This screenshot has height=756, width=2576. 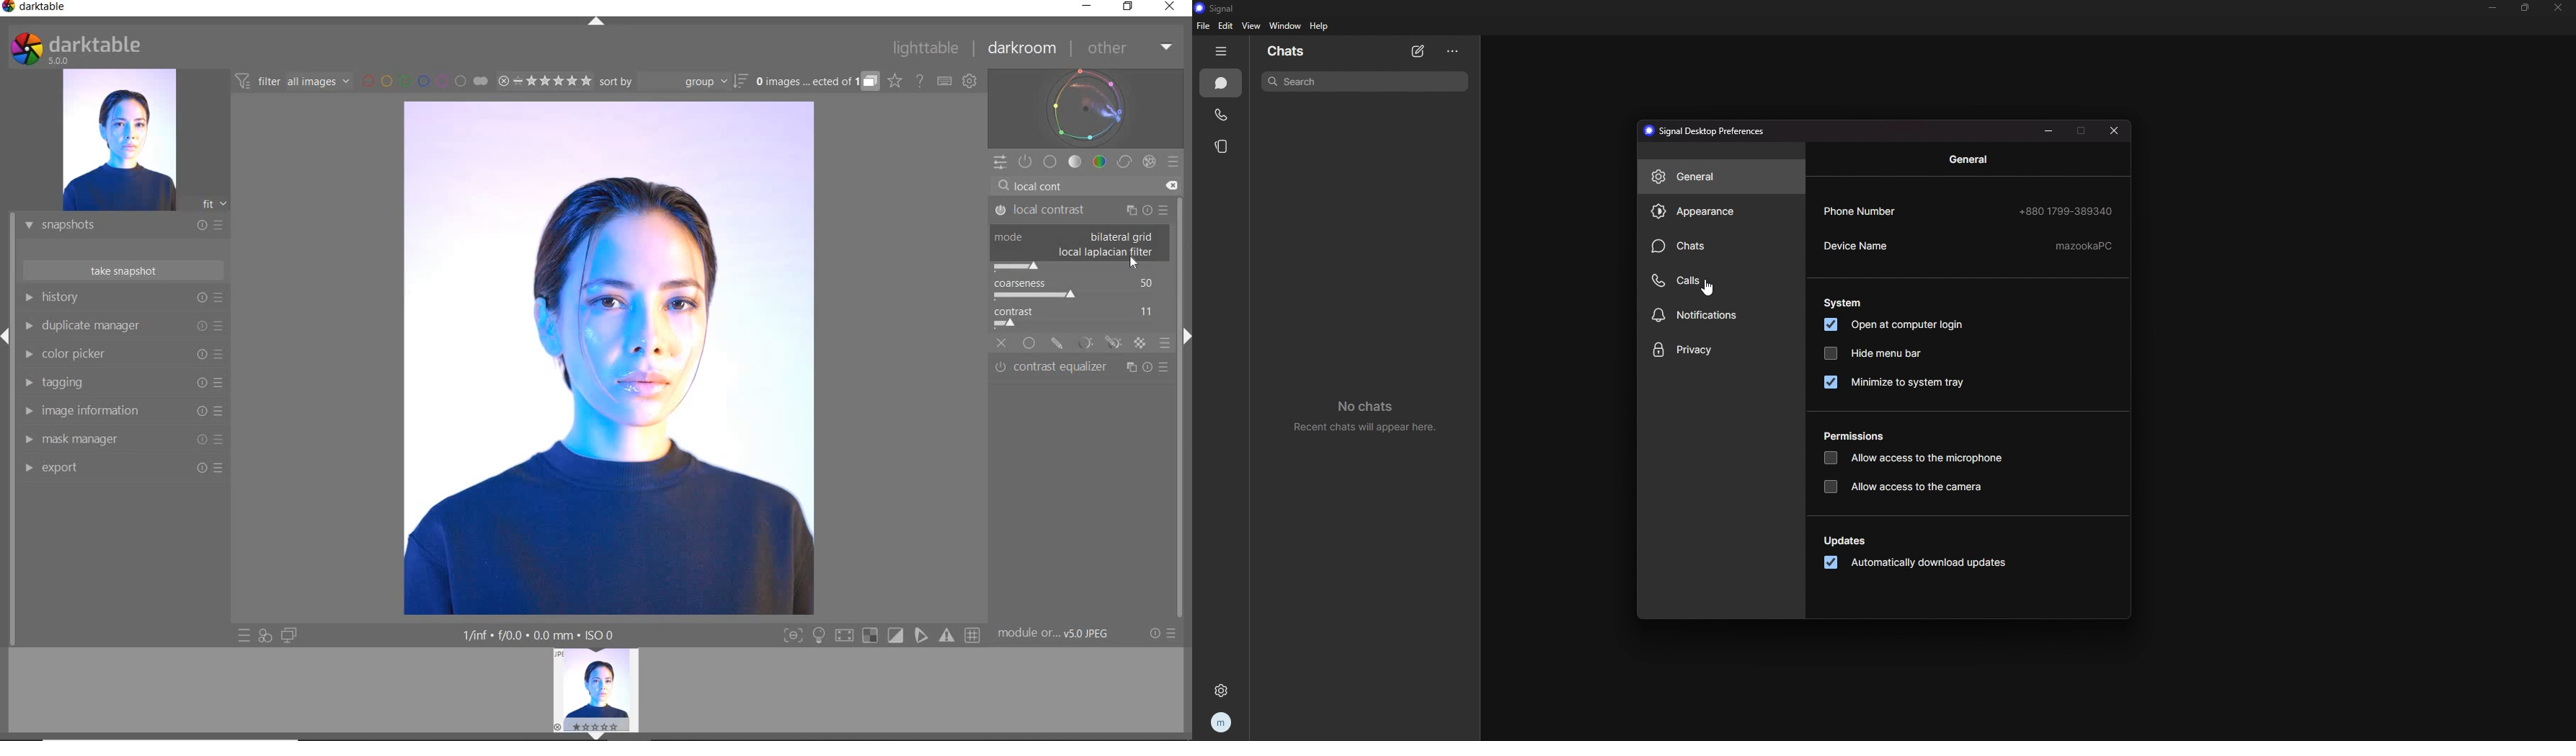 I want to click on FILTER BY IMAGE COLOR LABEL, so click(x=425, y=80).